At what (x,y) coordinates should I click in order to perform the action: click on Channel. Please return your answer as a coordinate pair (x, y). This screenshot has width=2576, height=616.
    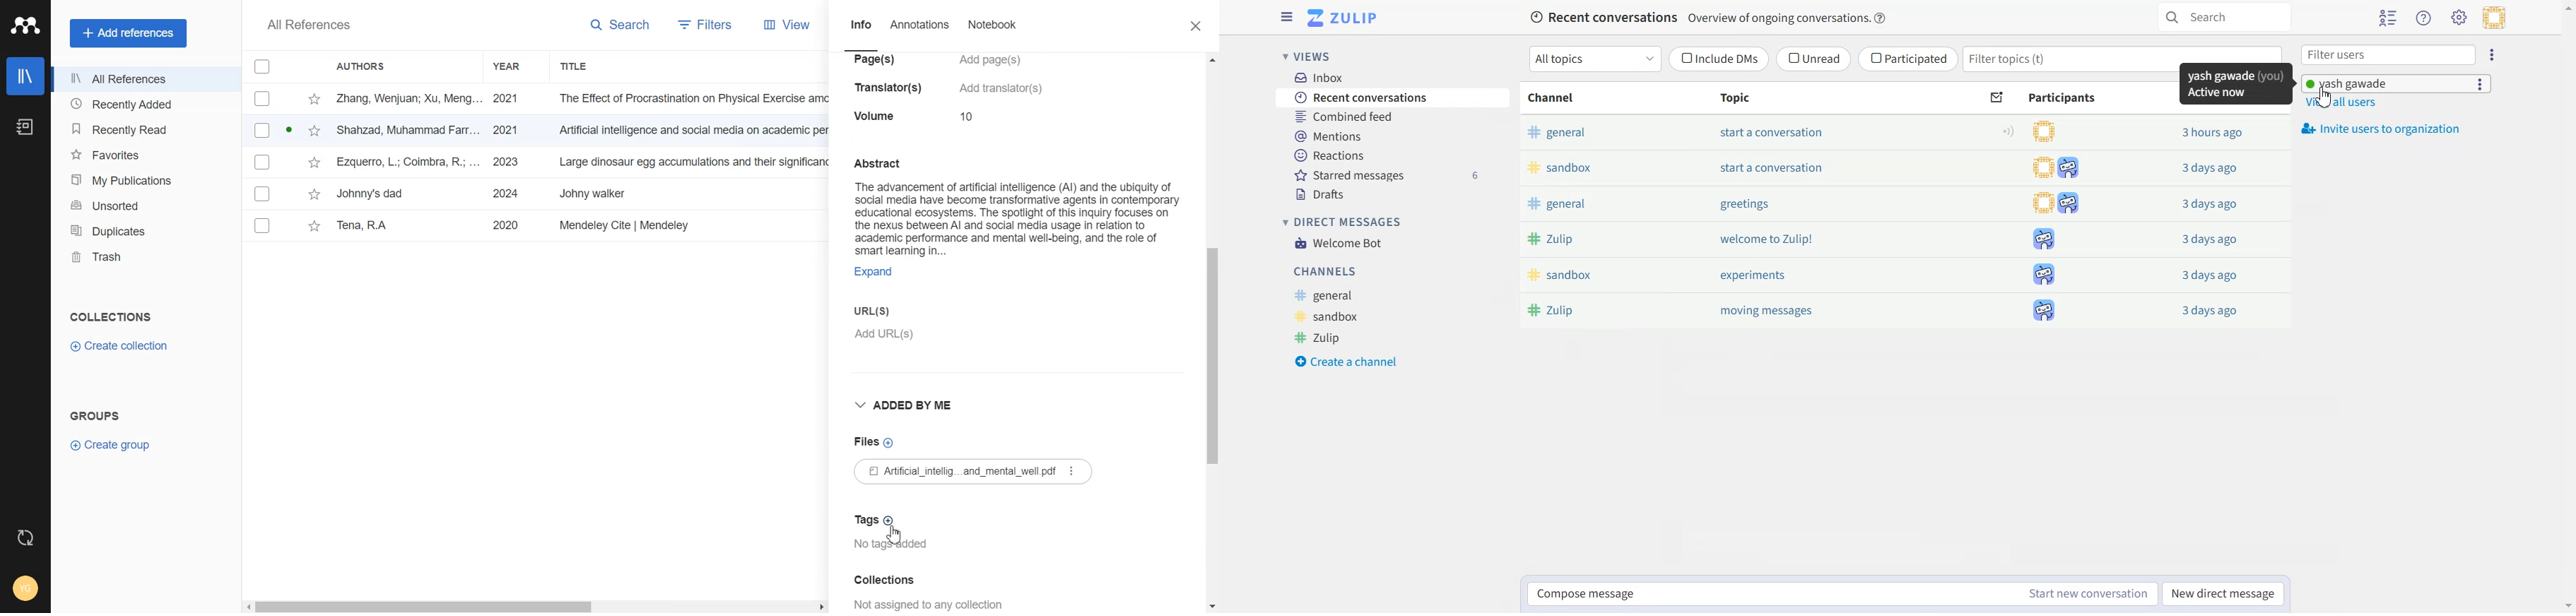
    Looking at the image, I should click on (1556, 100).